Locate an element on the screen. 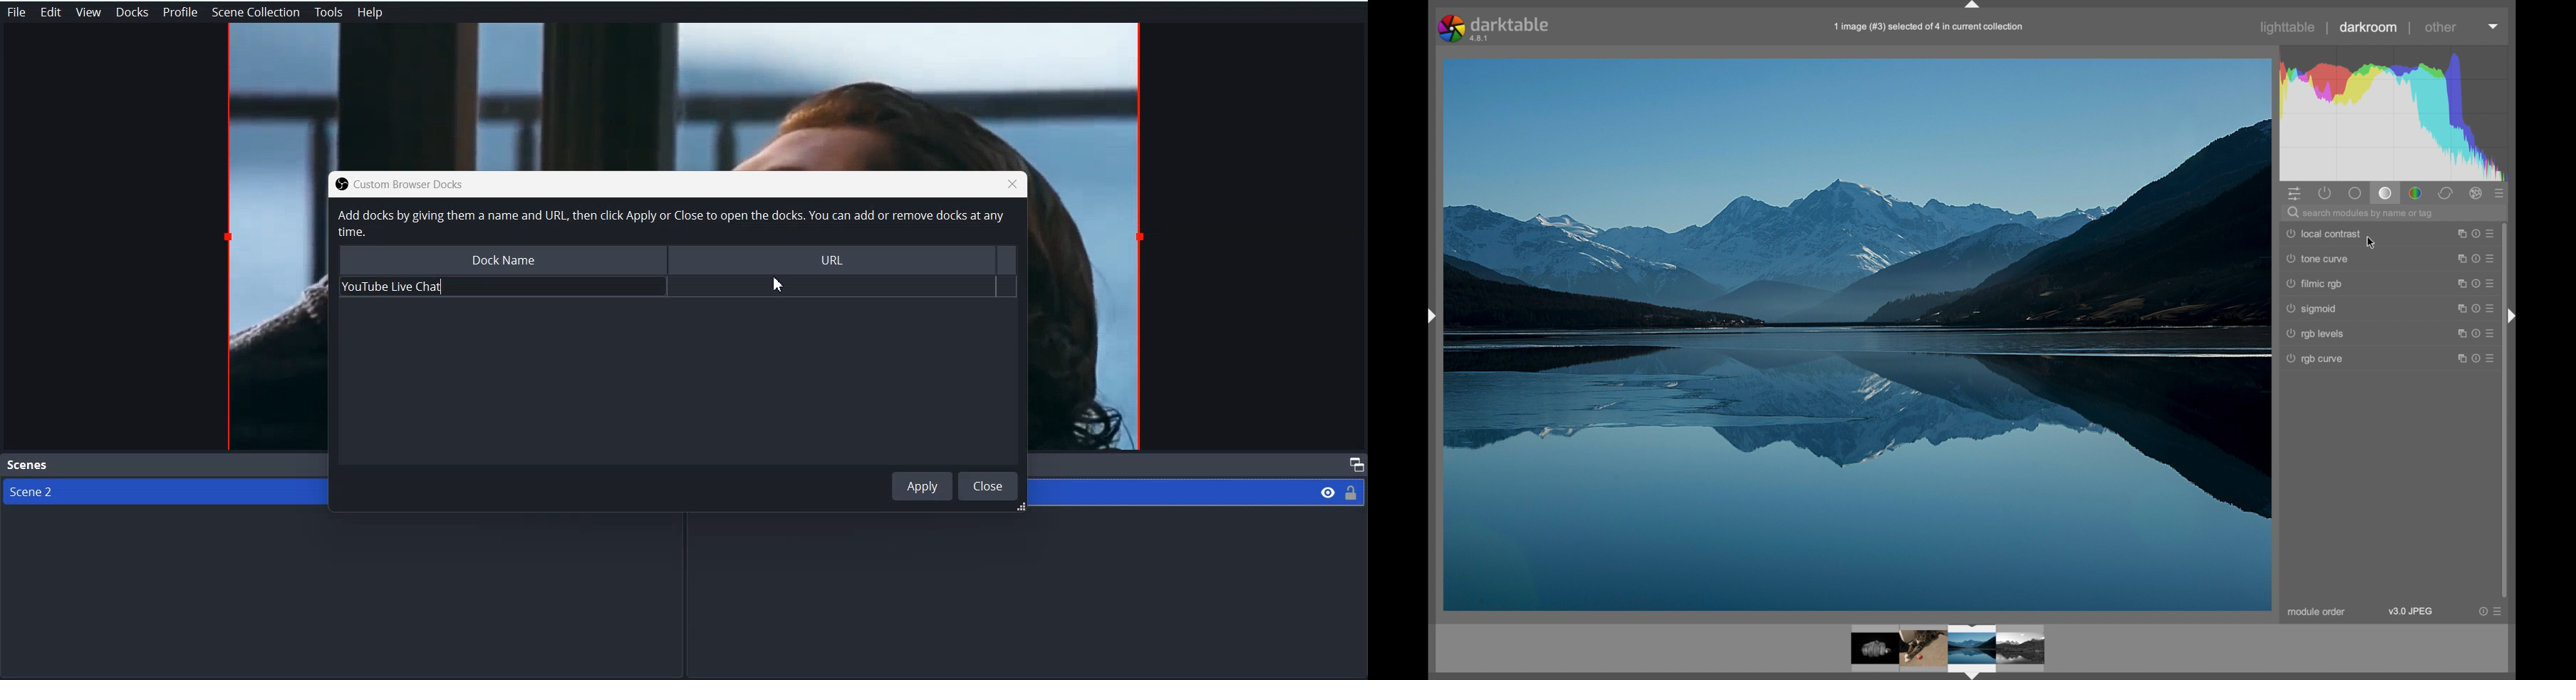 This screenshot has height=700, width=2576. filename is located at coordinates (1928, 27).